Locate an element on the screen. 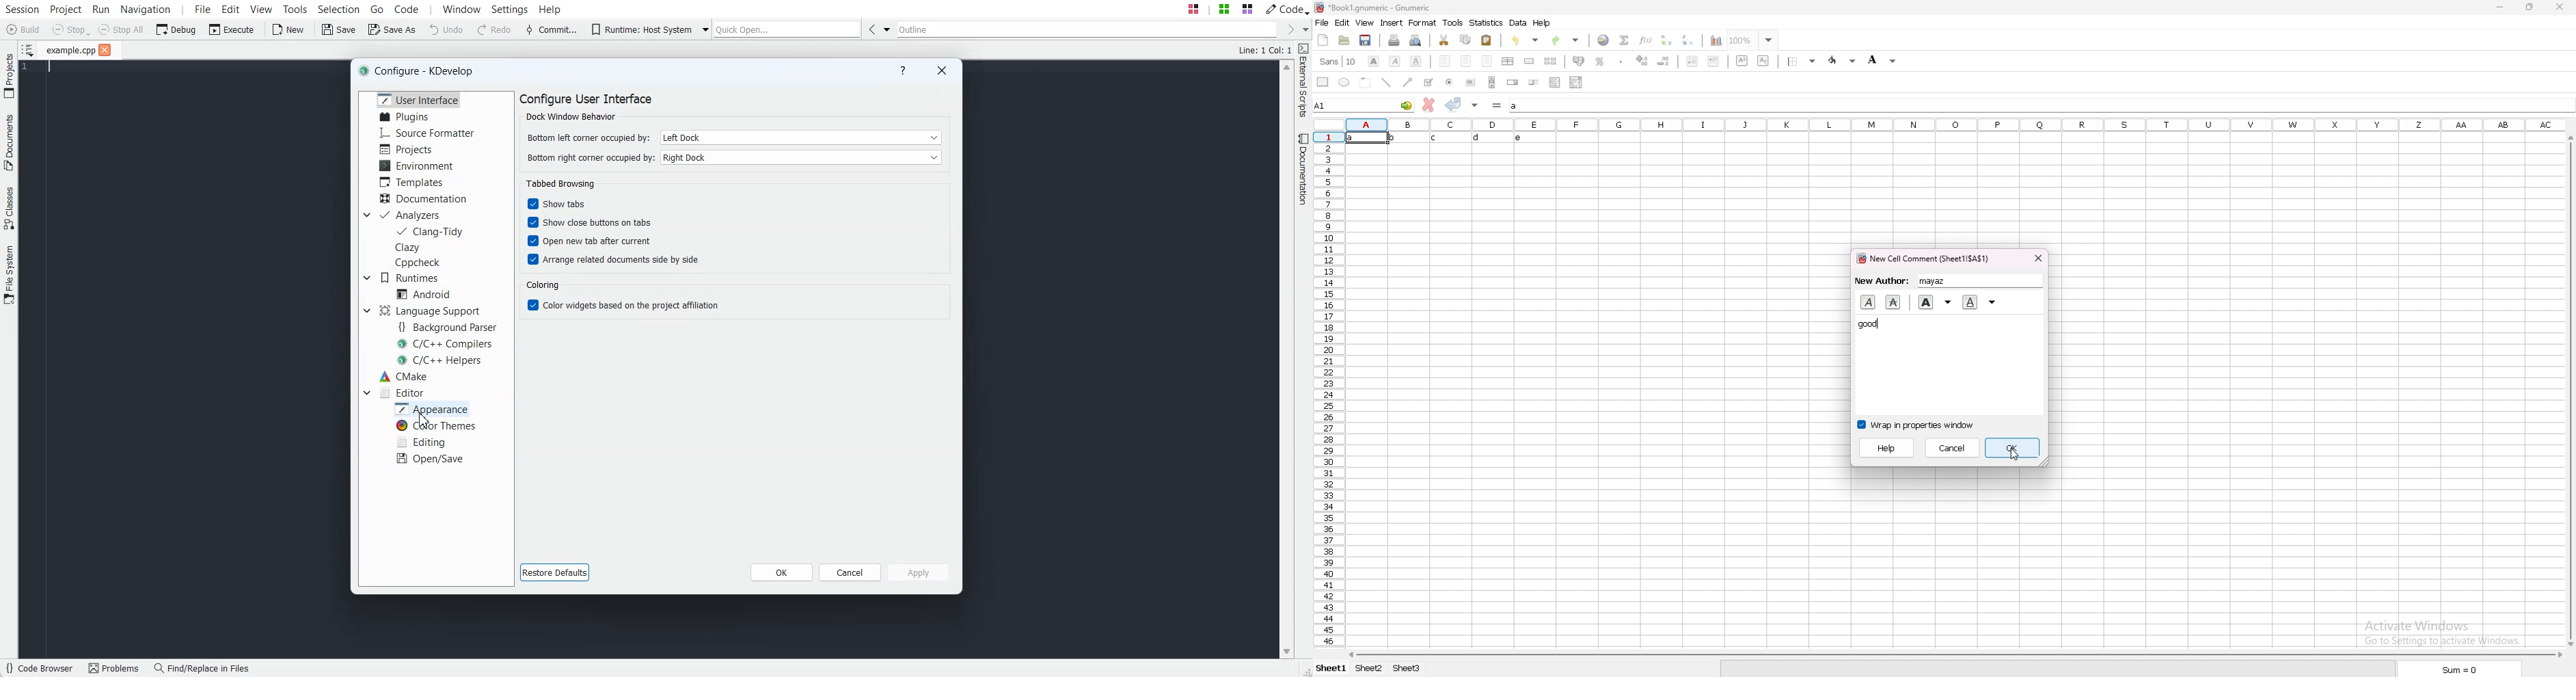 This screenshot has width=2576, height=700. sheet2 is located at coordinates (1370, 668).